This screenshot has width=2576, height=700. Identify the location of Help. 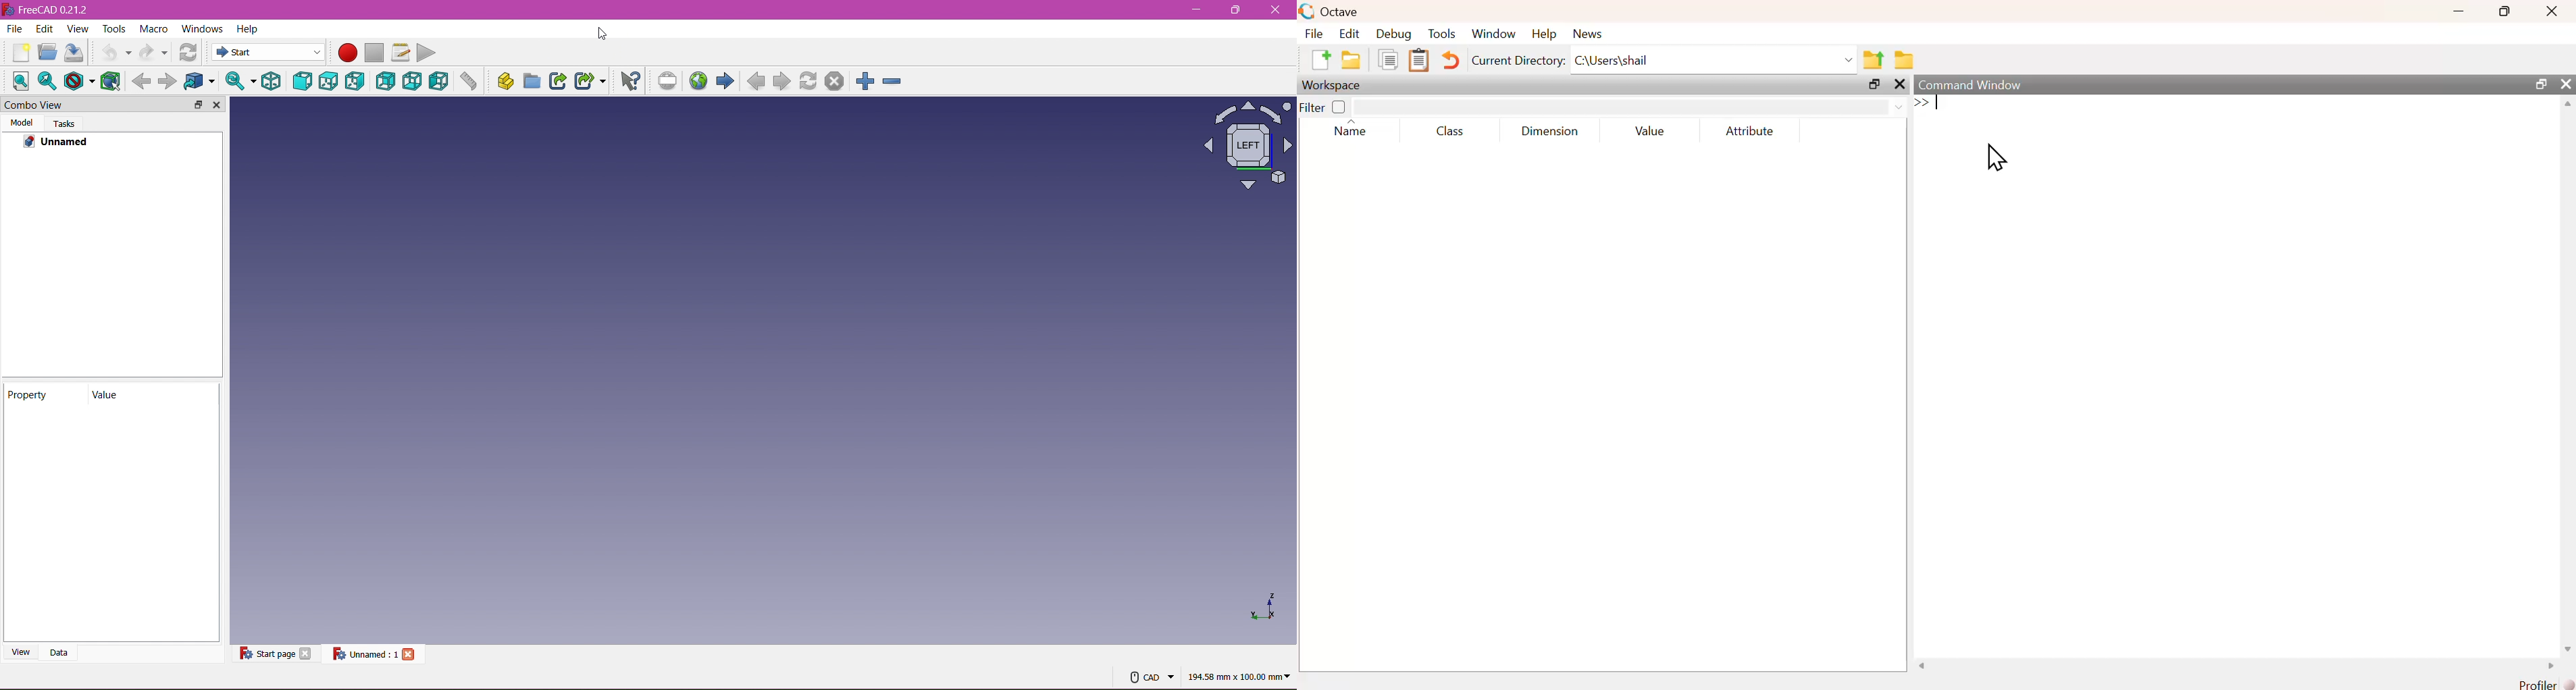
(1545, 34).